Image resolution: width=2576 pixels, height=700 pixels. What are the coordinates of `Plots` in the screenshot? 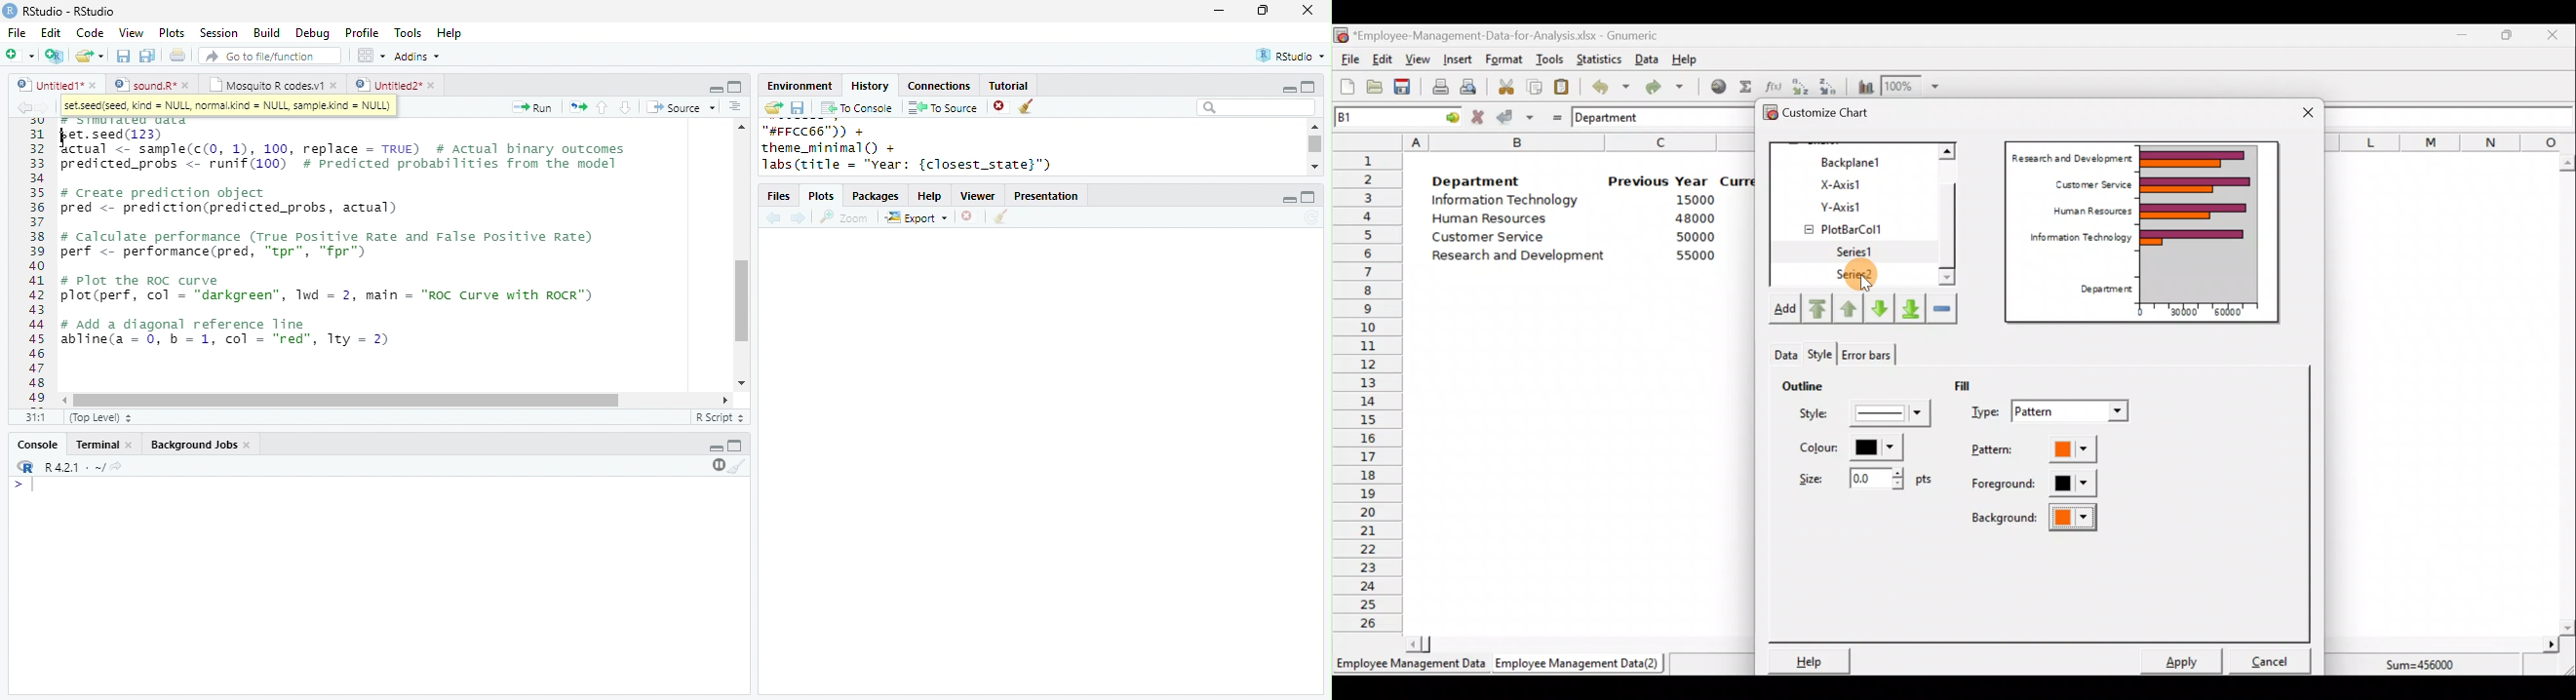 It's located at (173, 32).